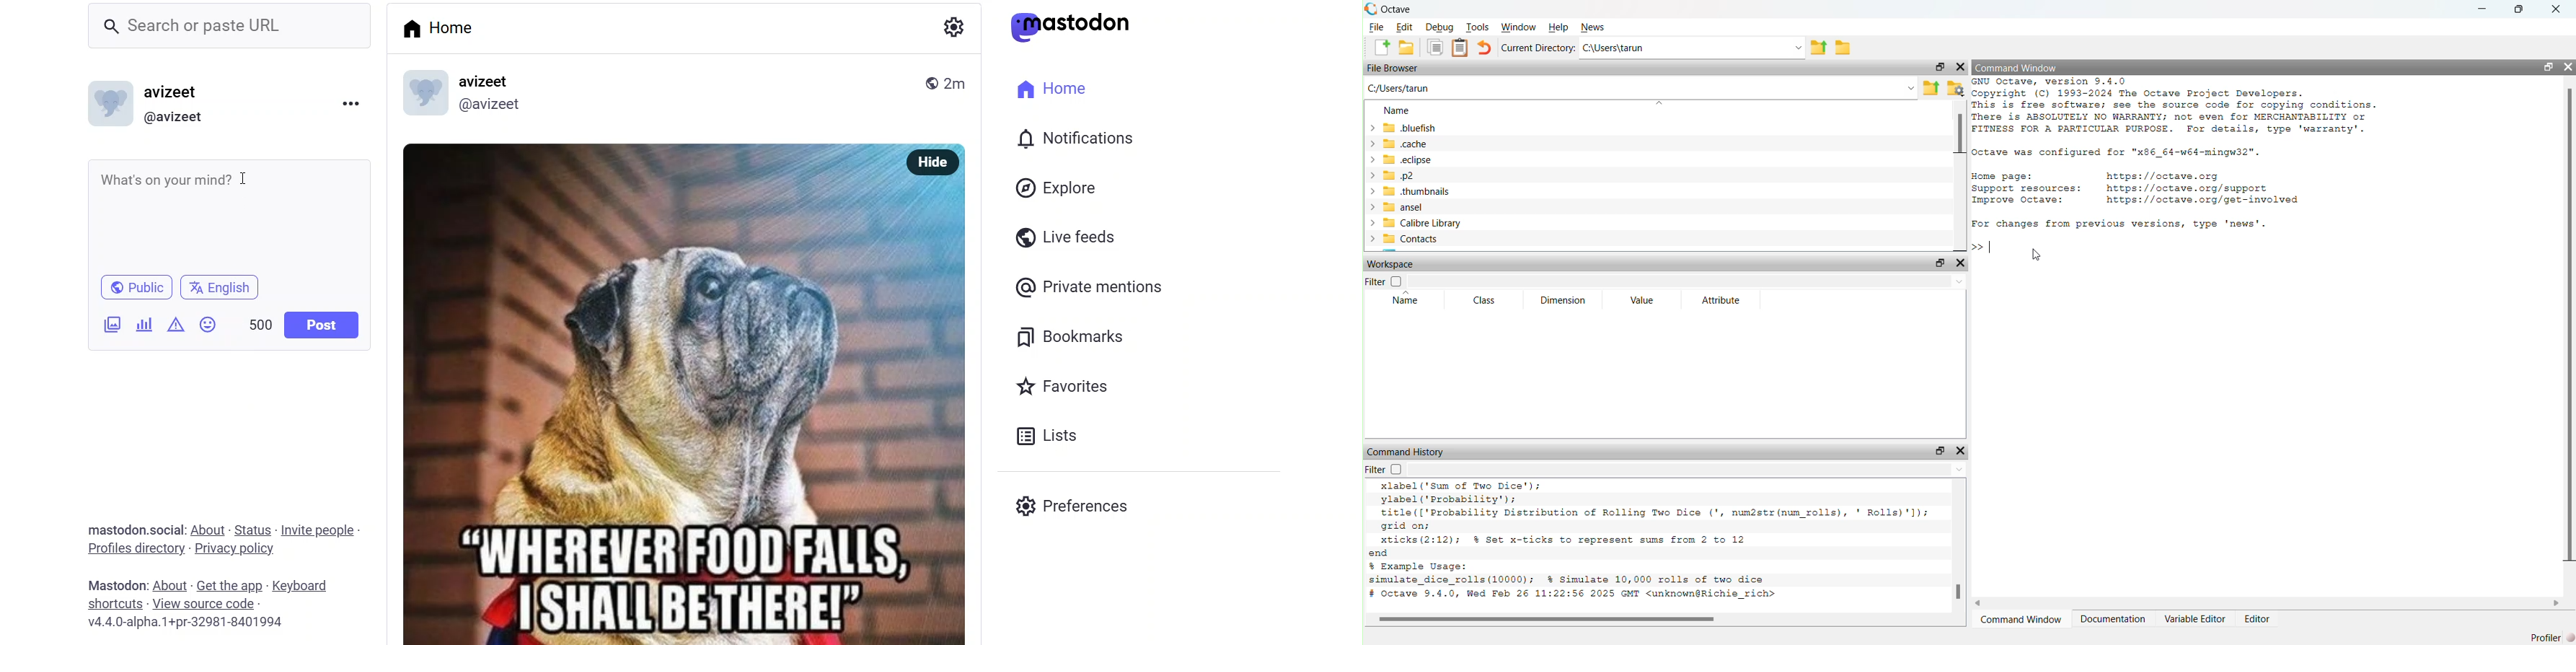 This screenshot has width=2576, height=672. I want to click on shortcut, so click(113, 603).